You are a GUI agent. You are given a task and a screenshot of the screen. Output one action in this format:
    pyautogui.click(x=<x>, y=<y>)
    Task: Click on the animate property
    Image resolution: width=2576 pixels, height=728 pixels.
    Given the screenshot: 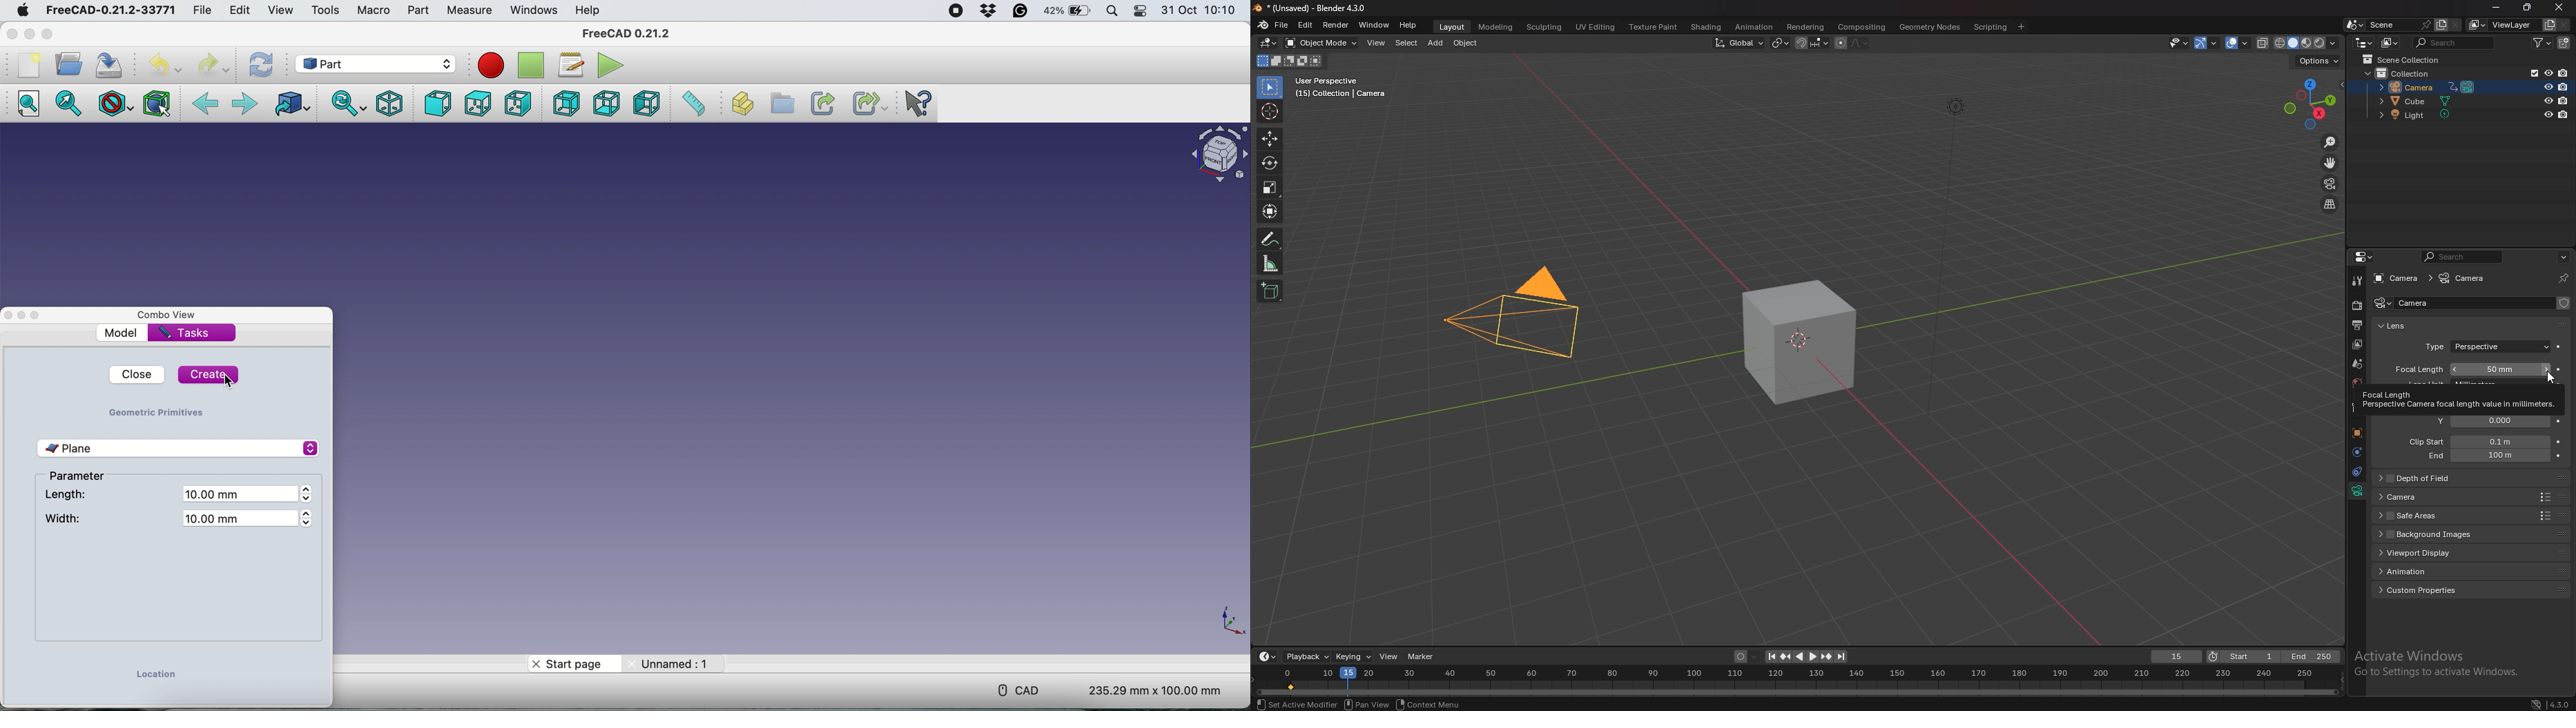 What is the action you would take?
    pyautogui.click(x=2560, y=347)
    